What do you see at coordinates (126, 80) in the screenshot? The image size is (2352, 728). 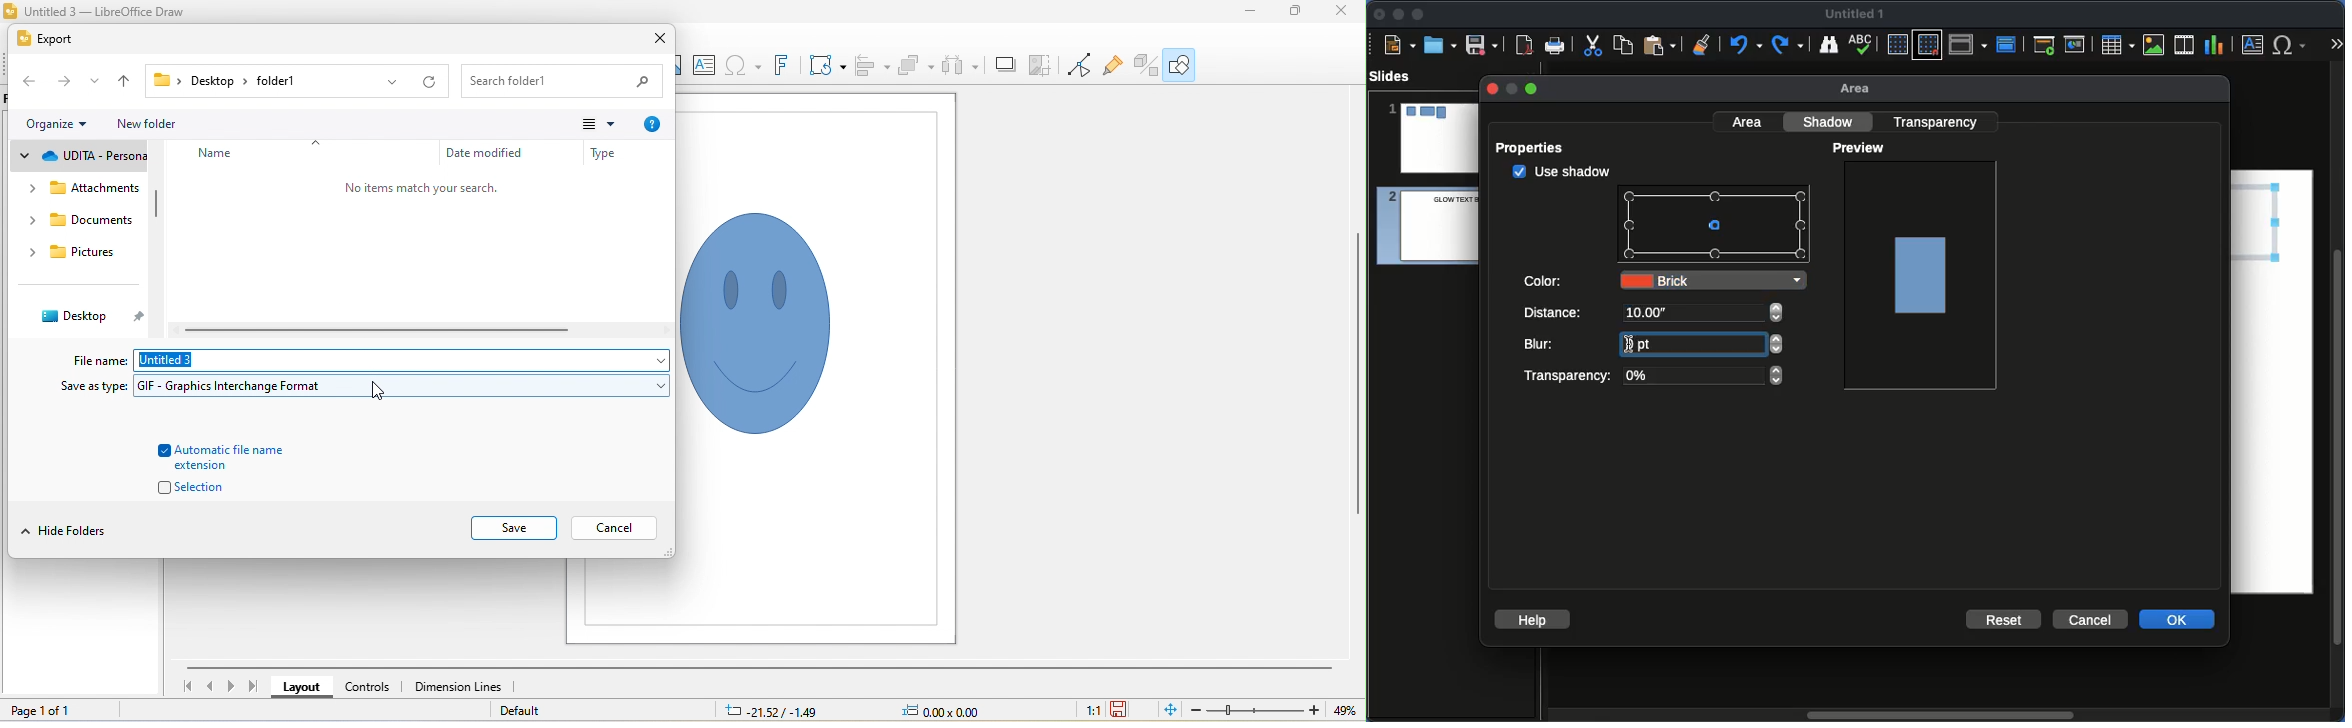 I see `up to previous` at bounding box center [126, 80].